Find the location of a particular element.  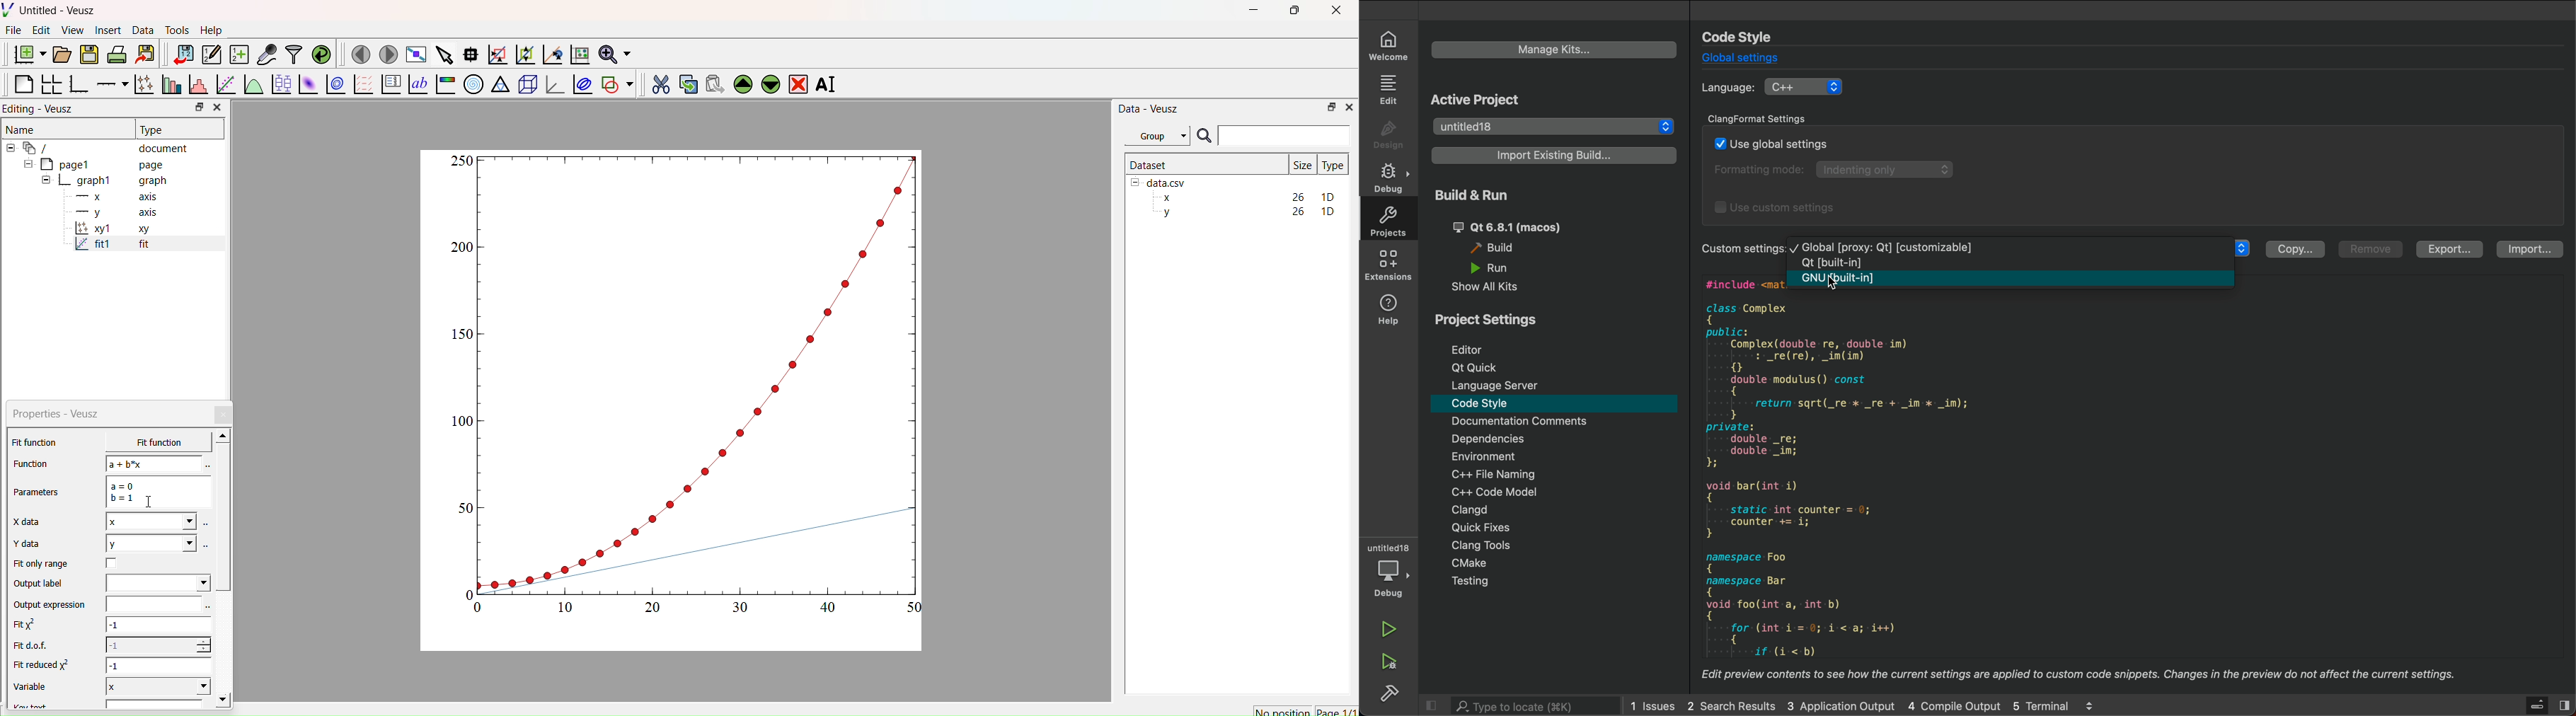

copy is located at coordinates (2297, 249).